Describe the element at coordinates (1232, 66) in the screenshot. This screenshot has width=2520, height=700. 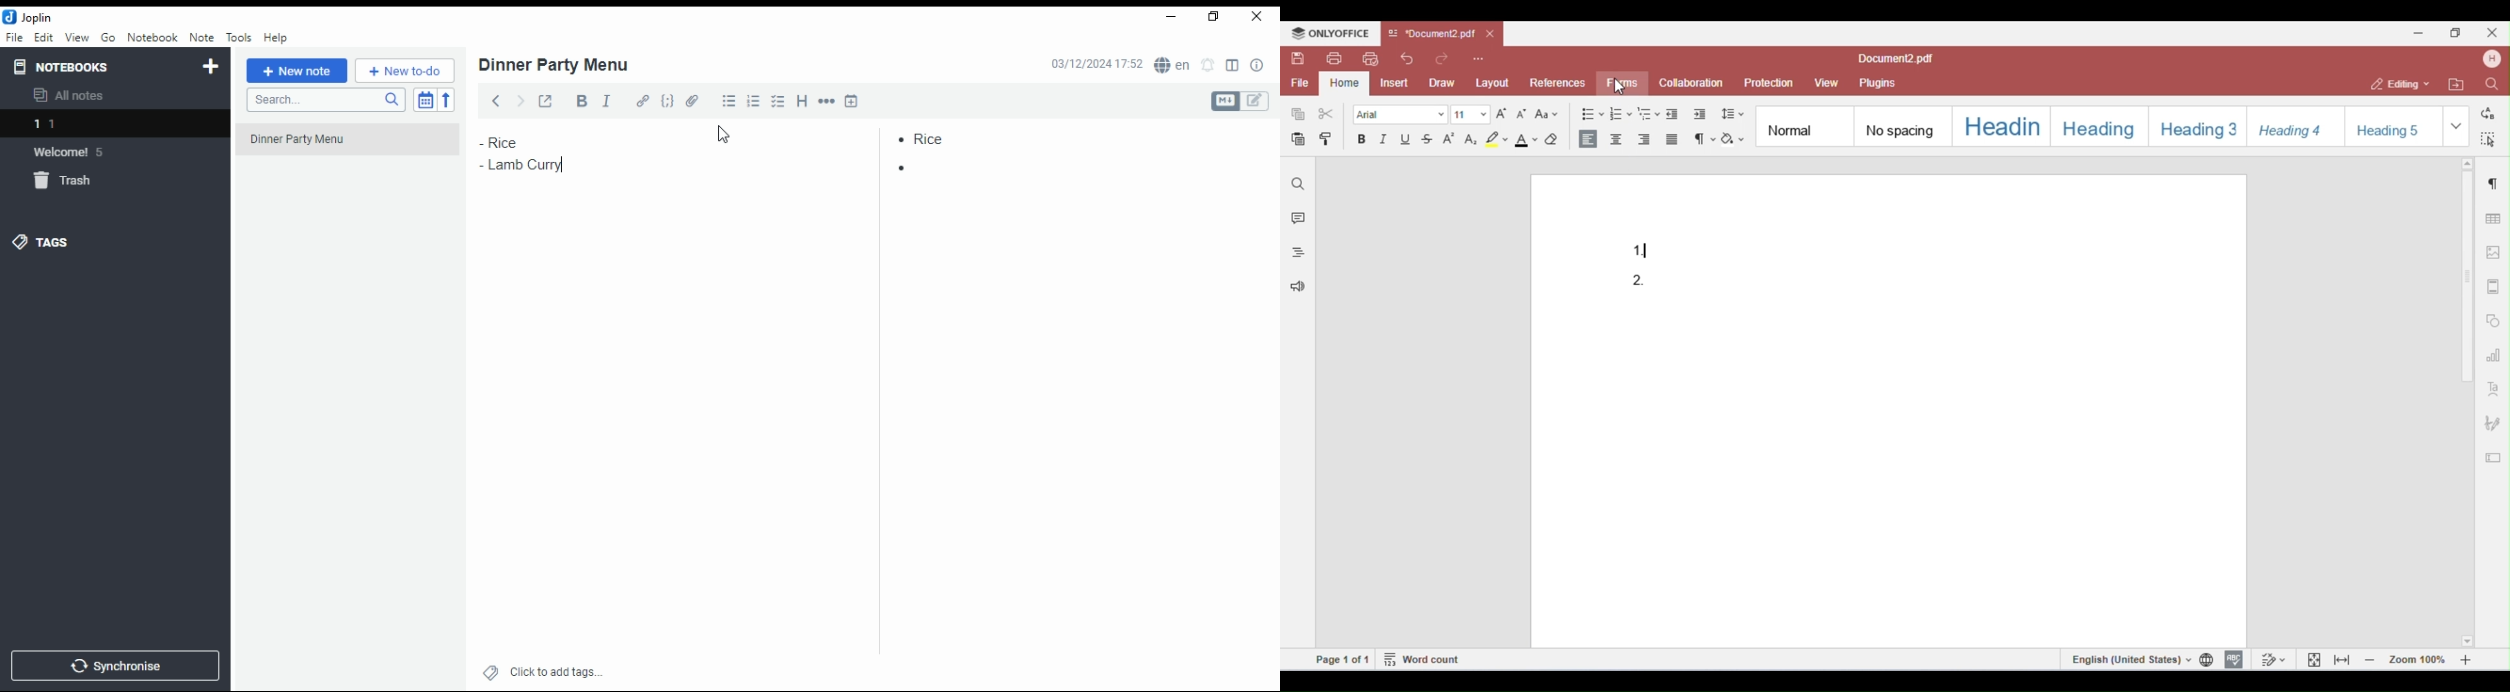
I see `toggle editor layout` at that location.